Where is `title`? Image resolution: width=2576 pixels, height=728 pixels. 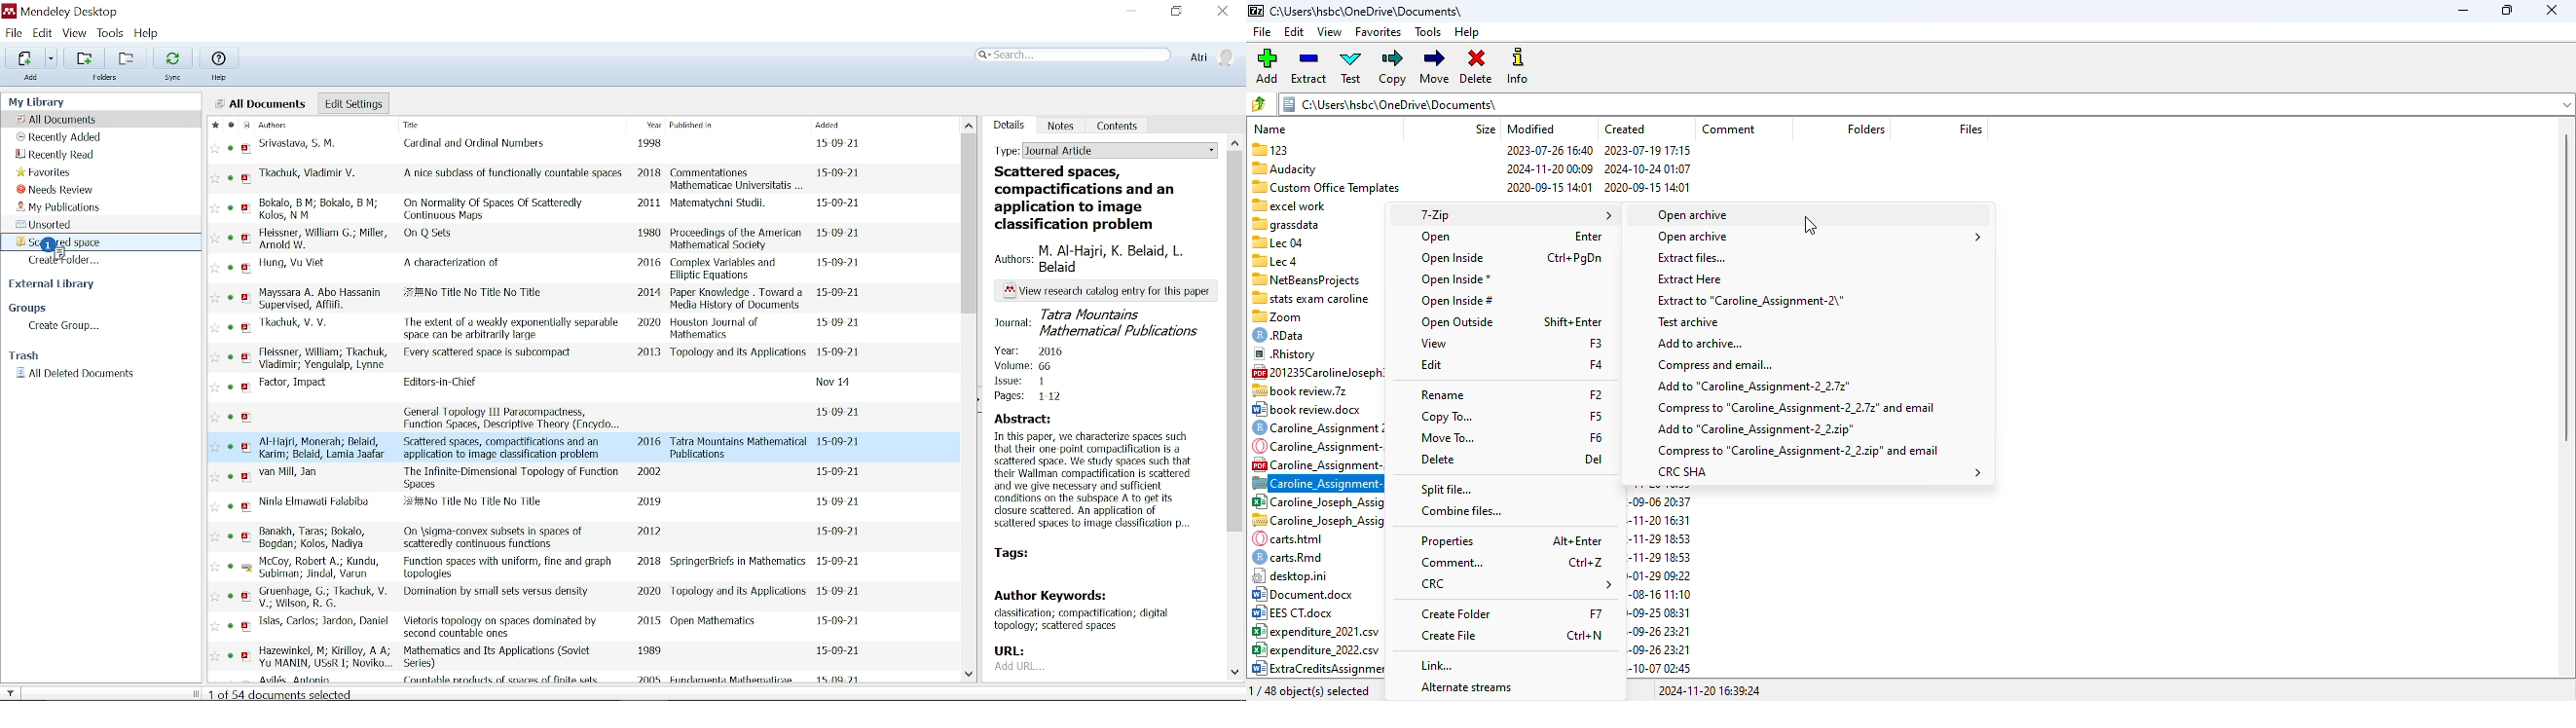 title is located at coordinates (496, 594).